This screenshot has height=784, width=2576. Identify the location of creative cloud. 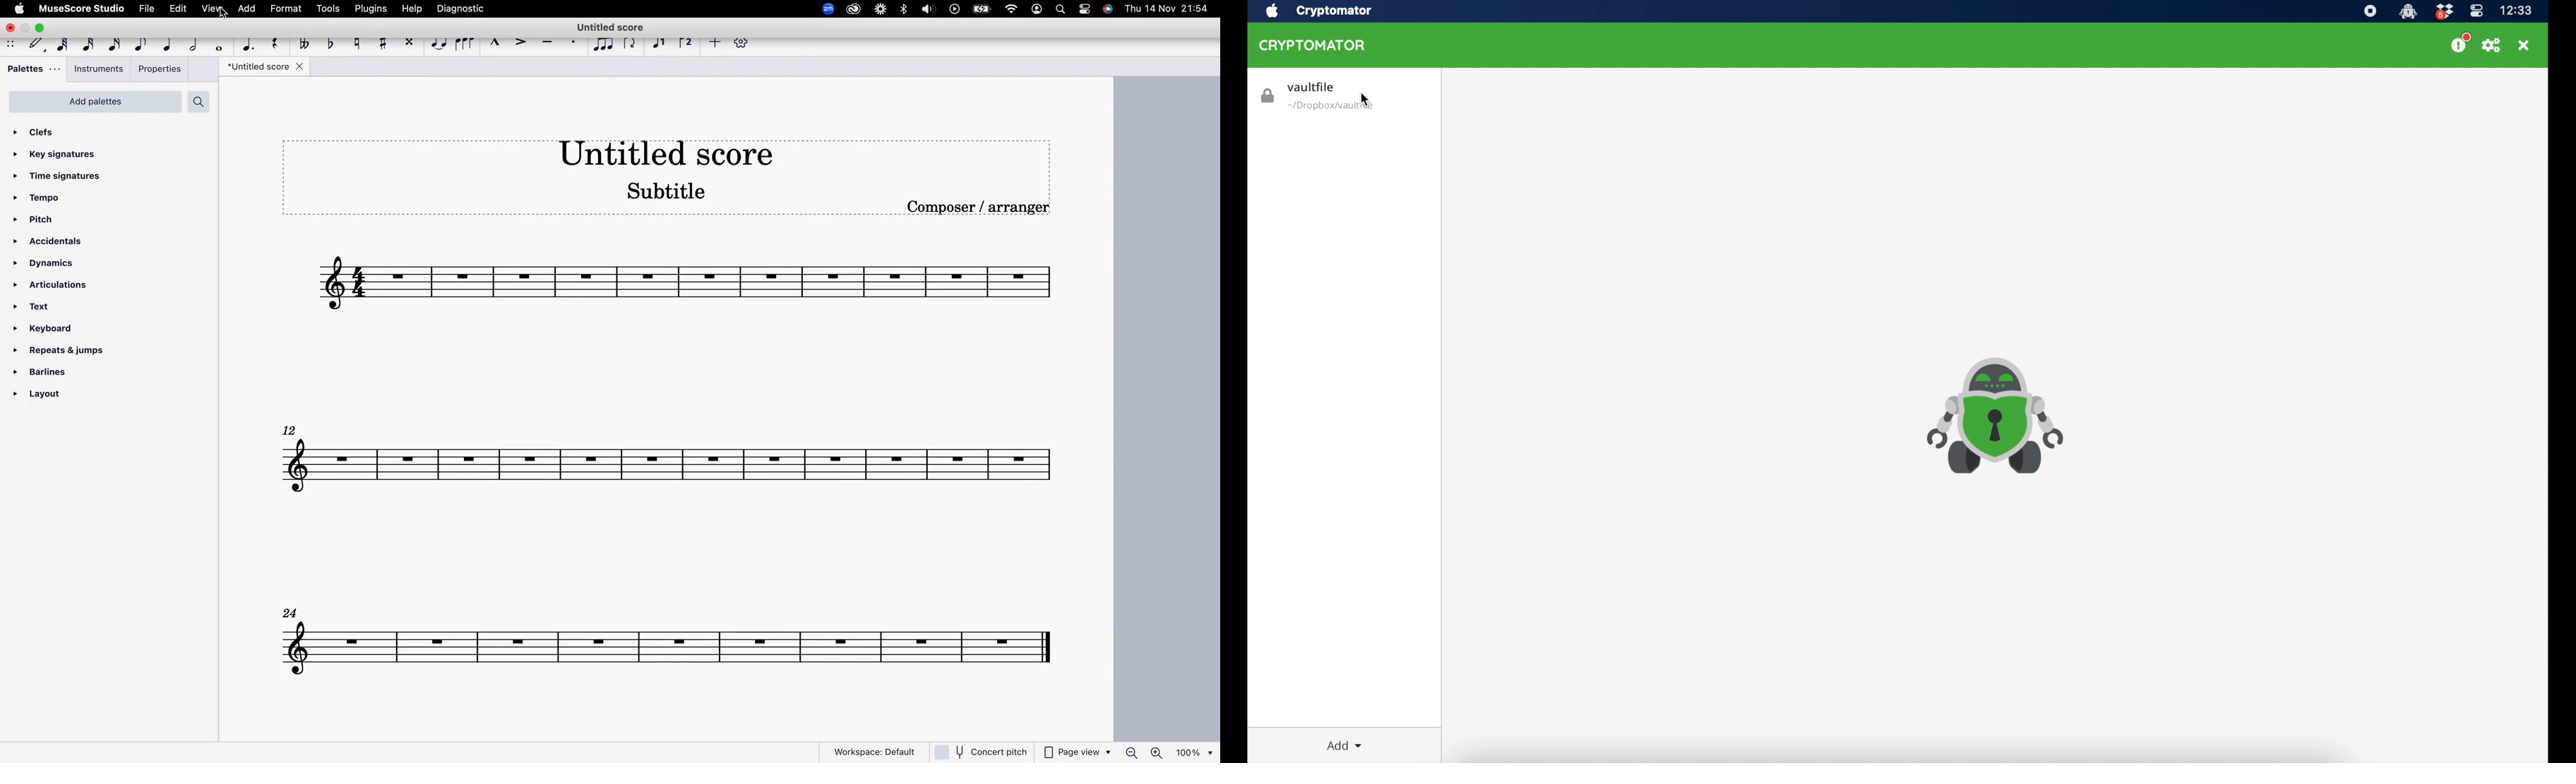
(851, 11).